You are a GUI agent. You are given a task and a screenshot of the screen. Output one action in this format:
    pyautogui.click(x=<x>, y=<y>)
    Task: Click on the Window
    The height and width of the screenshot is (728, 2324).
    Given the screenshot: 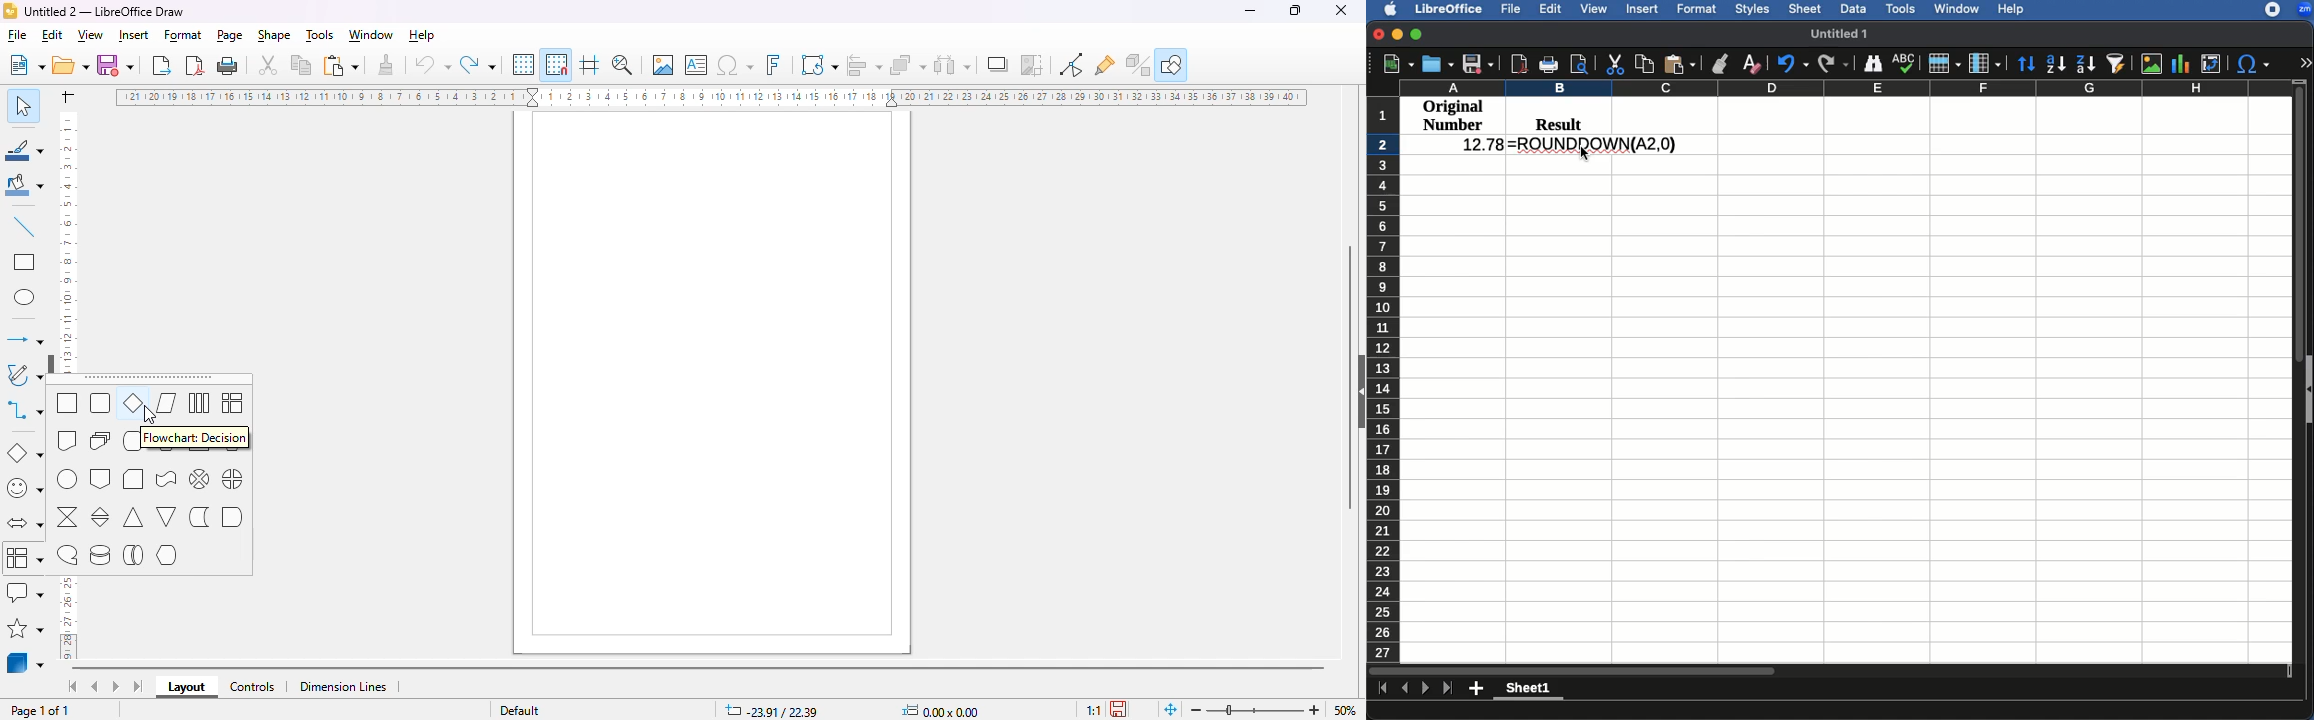 What is the action you would take?
    pyautogui.click(x=1958, y=9)
    